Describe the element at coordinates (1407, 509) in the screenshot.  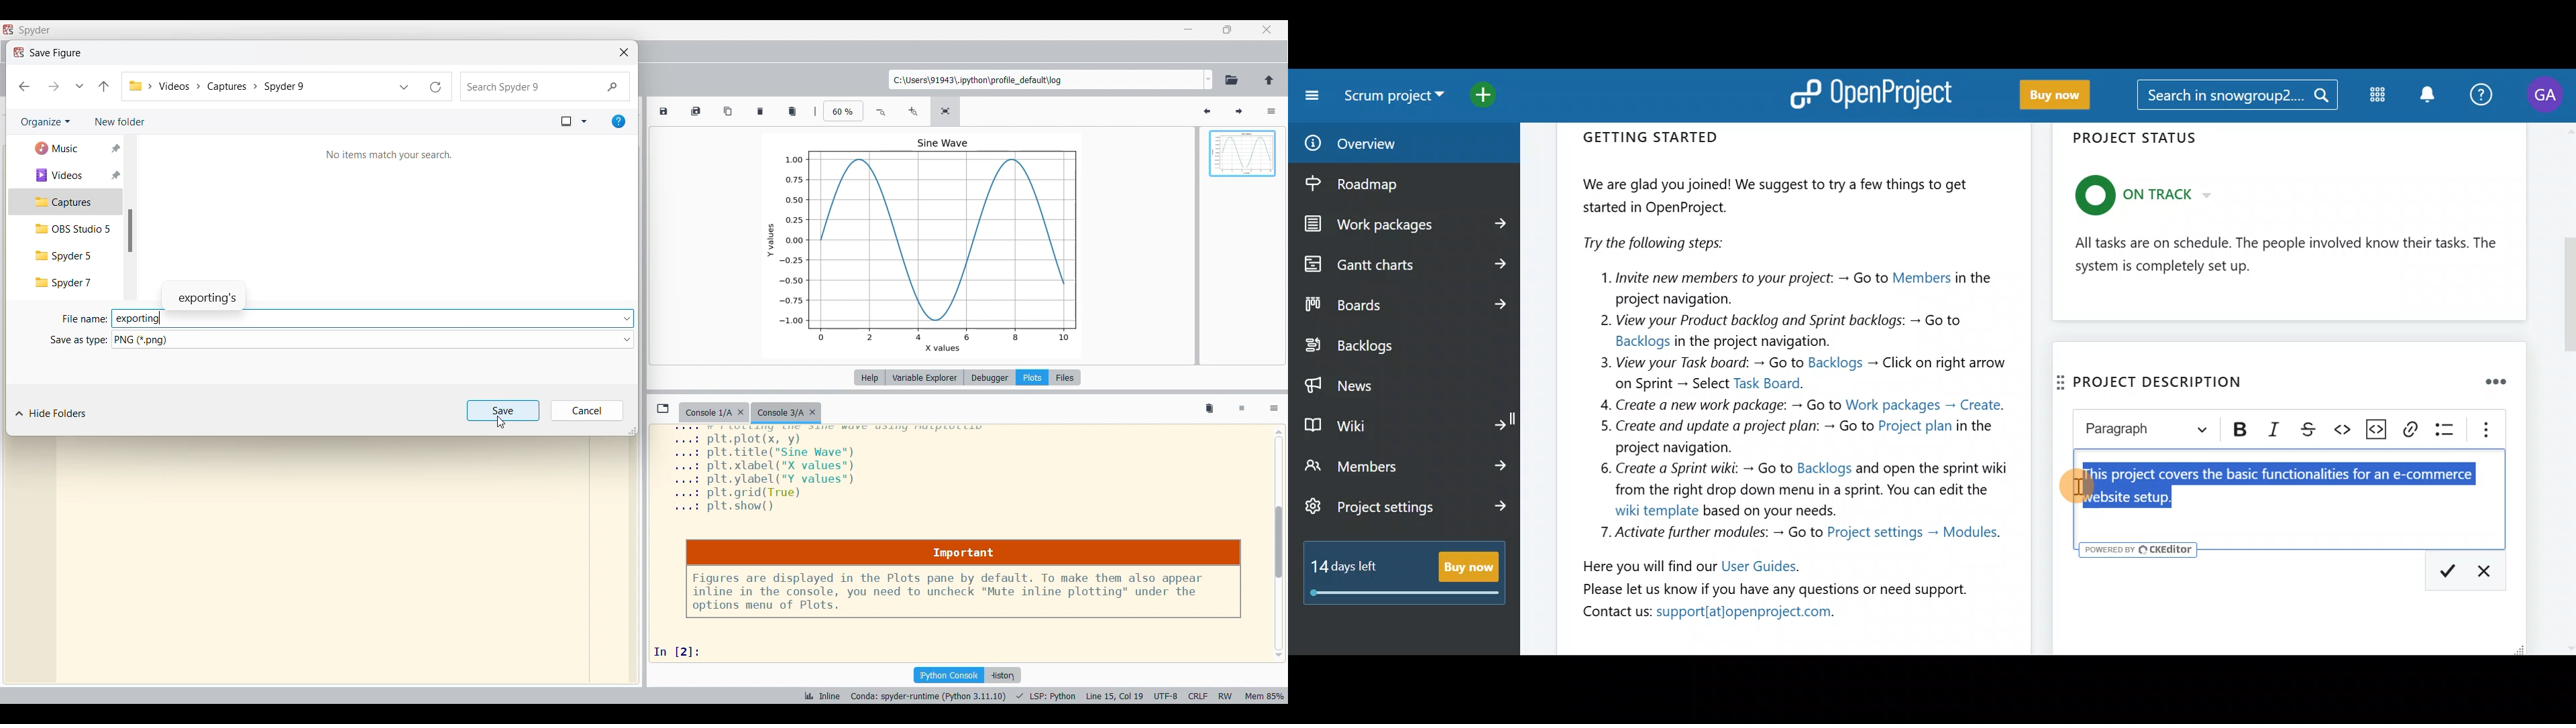
I see `Project settings` at that location.